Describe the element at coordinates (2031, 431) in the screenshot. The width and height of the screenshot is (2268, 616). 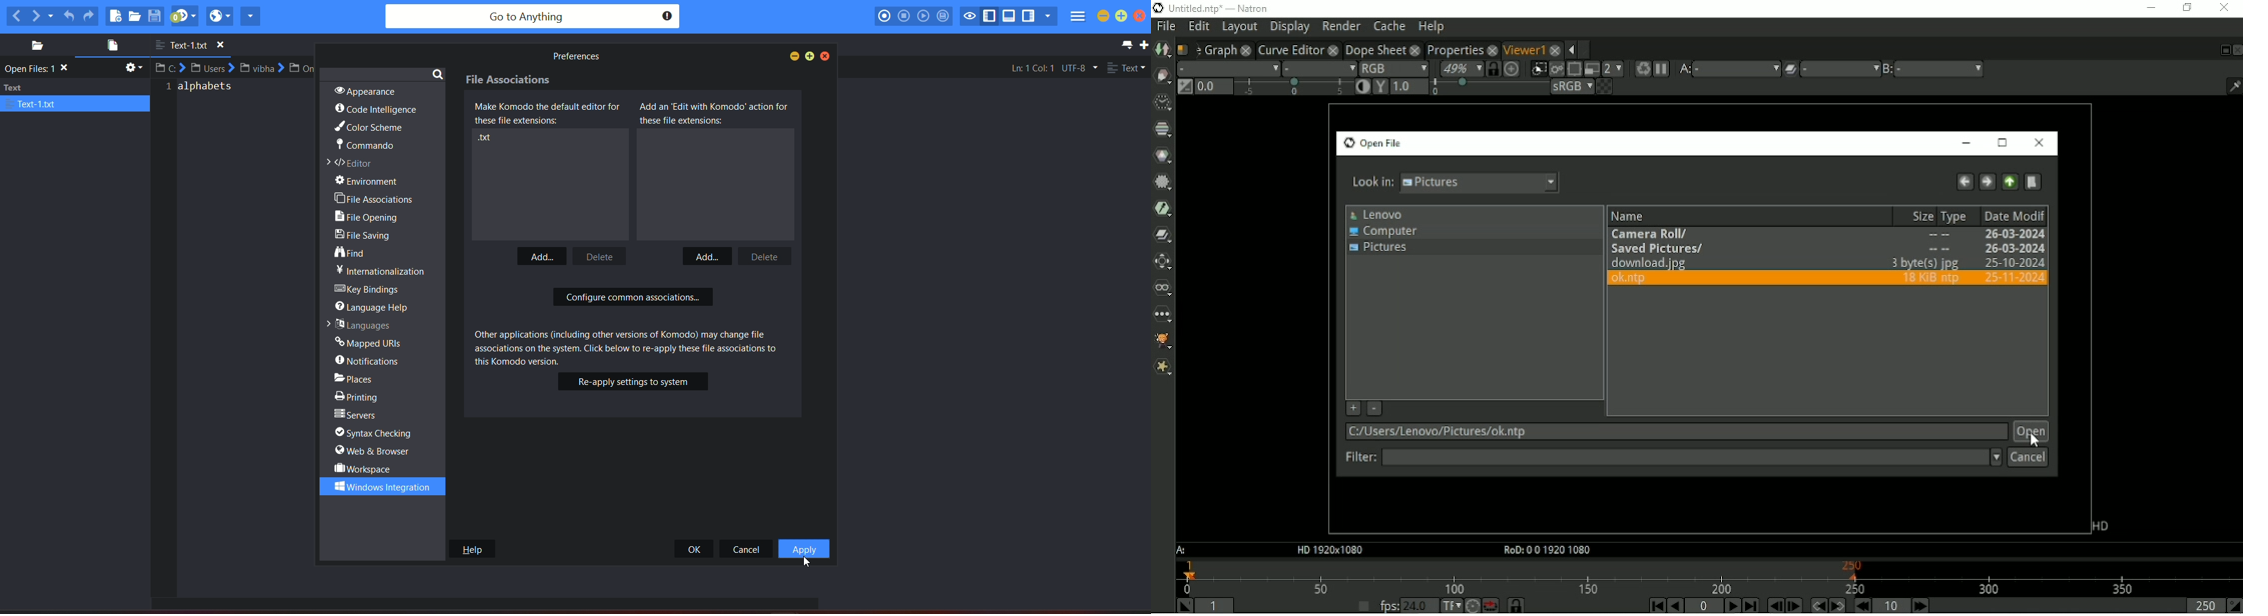
I see `Open` at that location.